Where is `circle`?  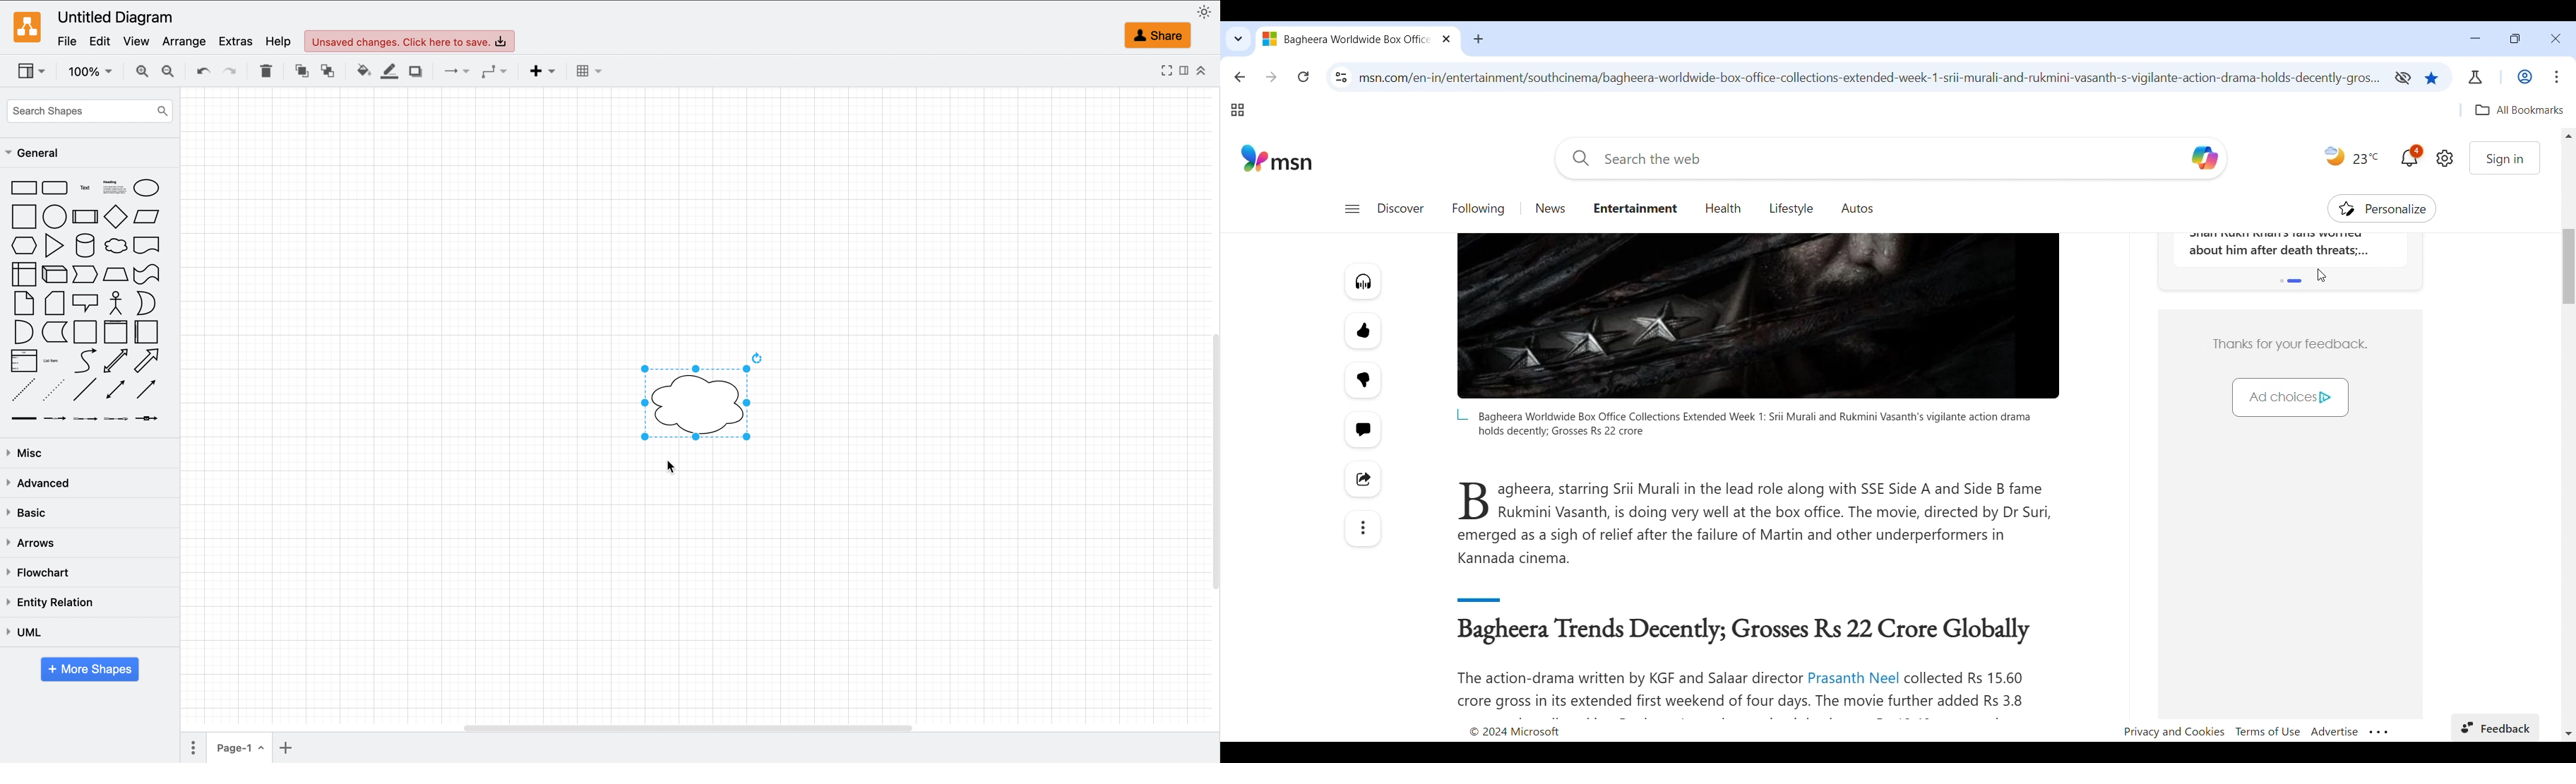 circle is located at coordinates (53, 217).